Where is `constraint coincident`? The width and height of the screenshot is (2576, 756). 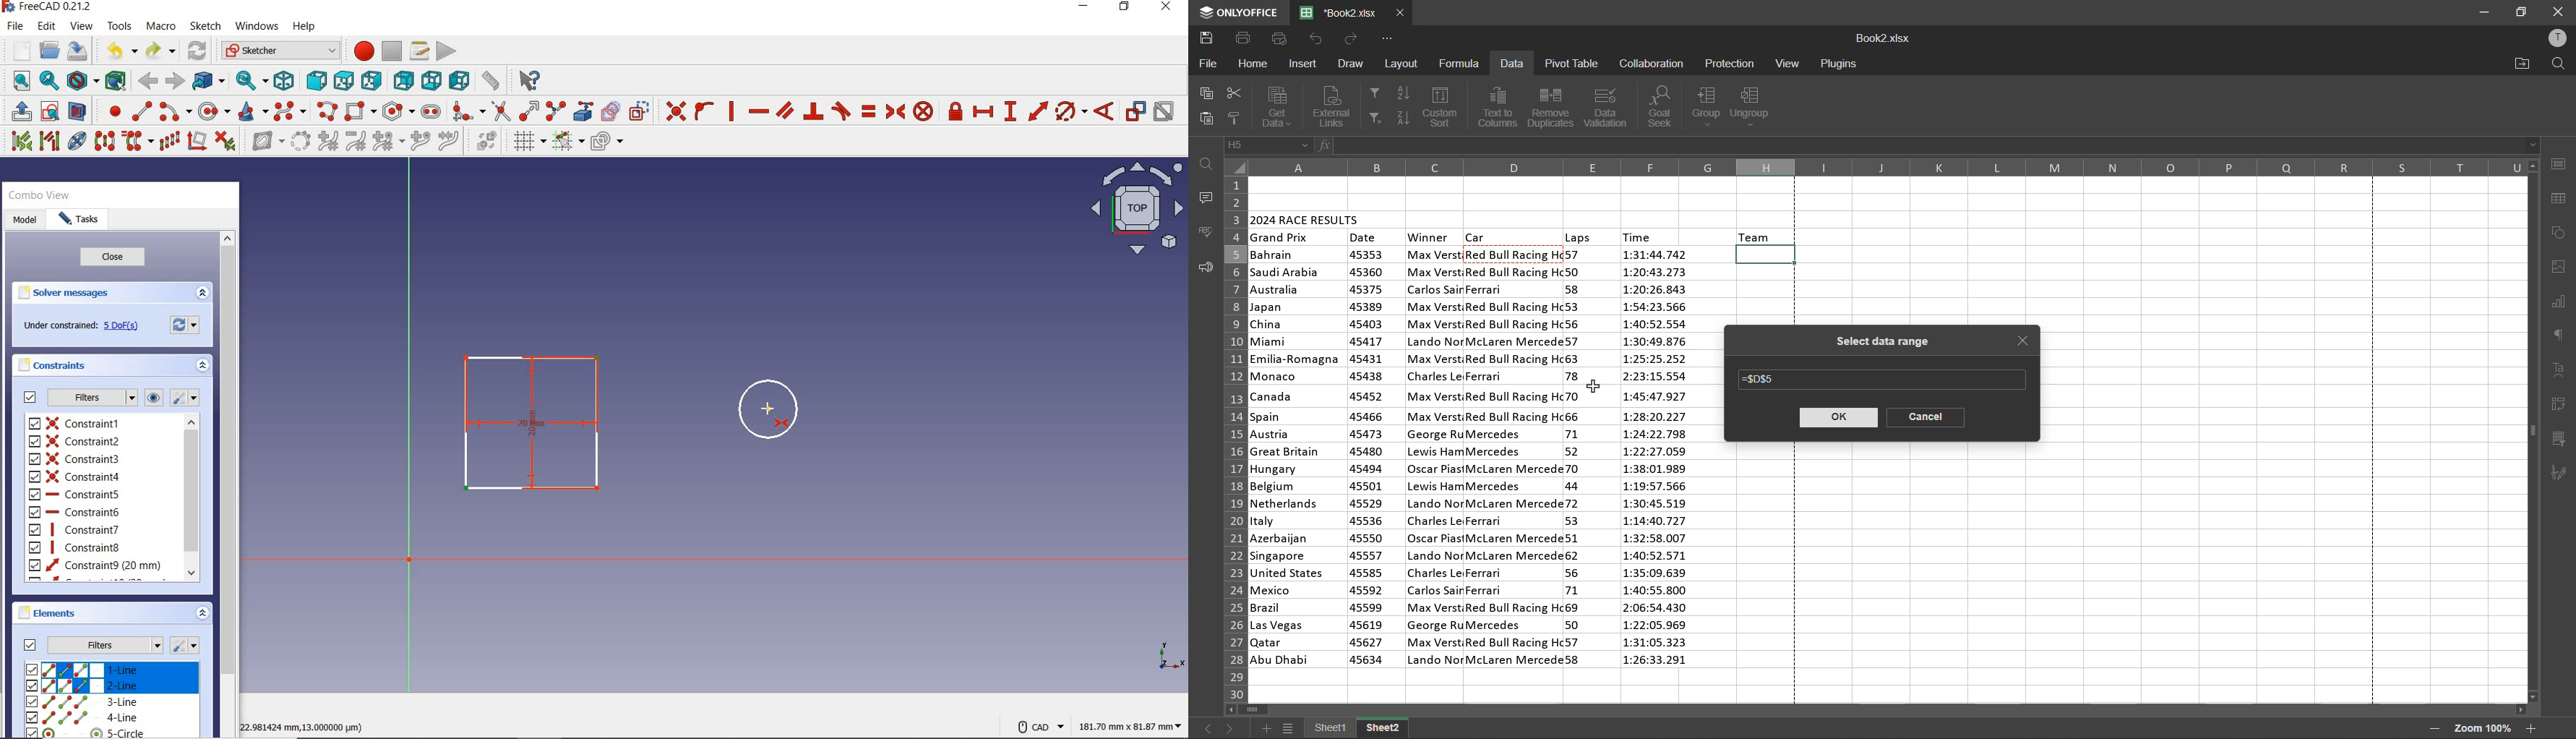 constraint coincident is located at coordinates (674, 110).